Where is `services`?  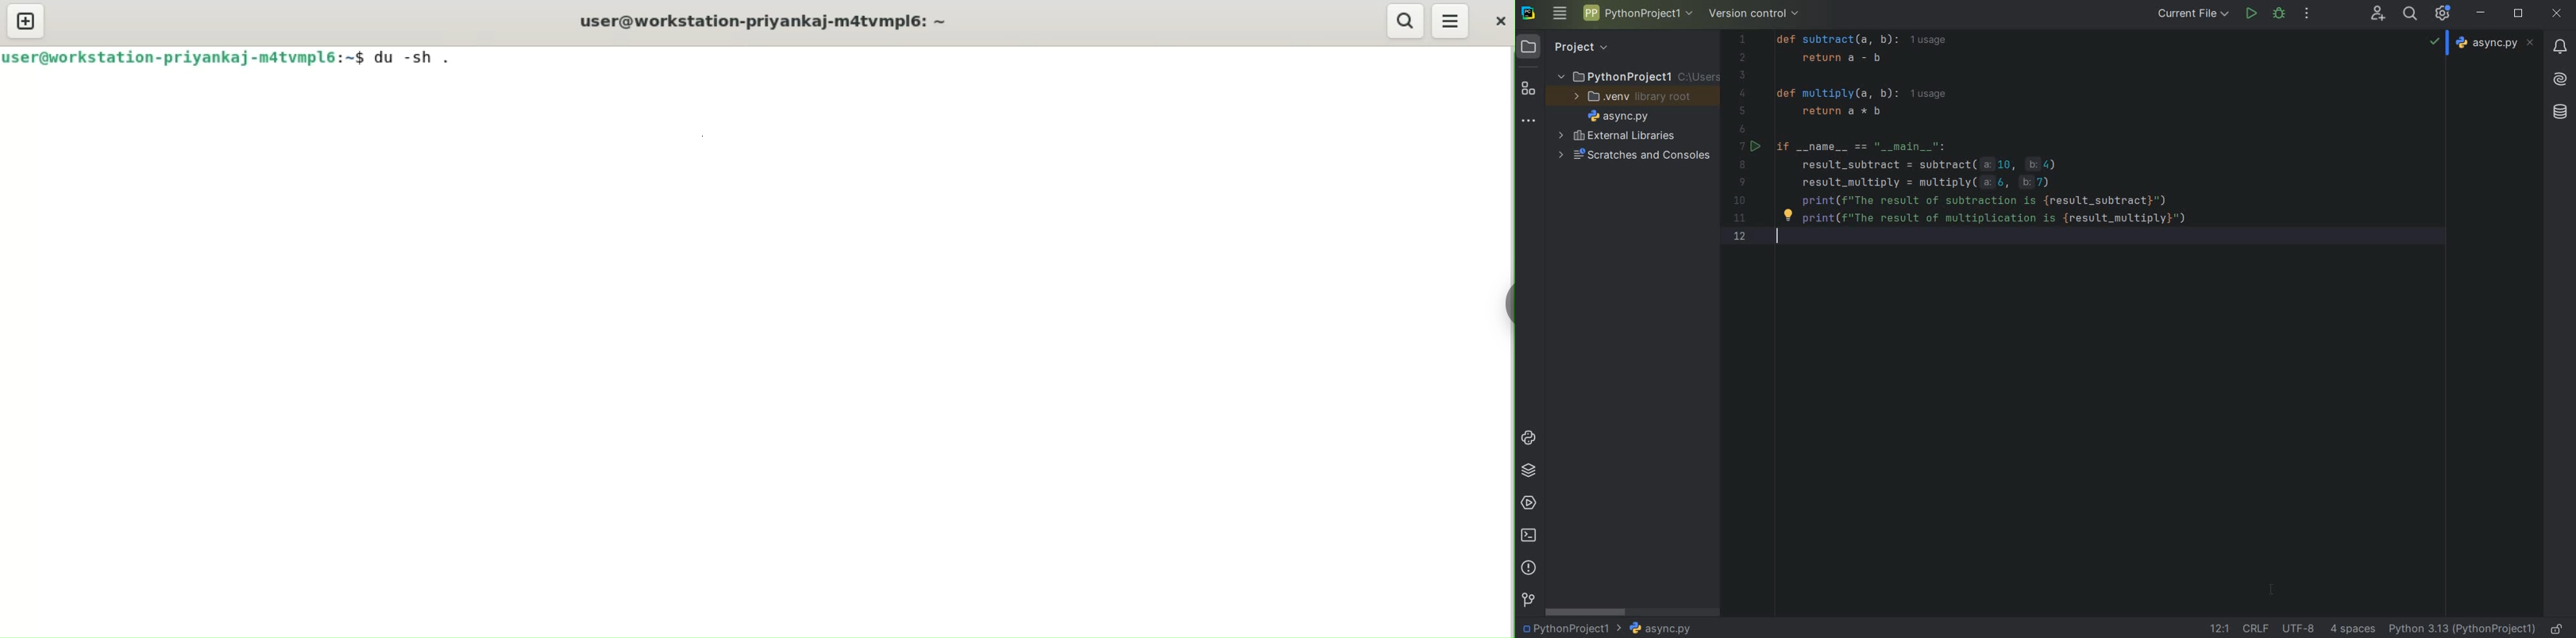
services is located at coordinates (1530, 502).